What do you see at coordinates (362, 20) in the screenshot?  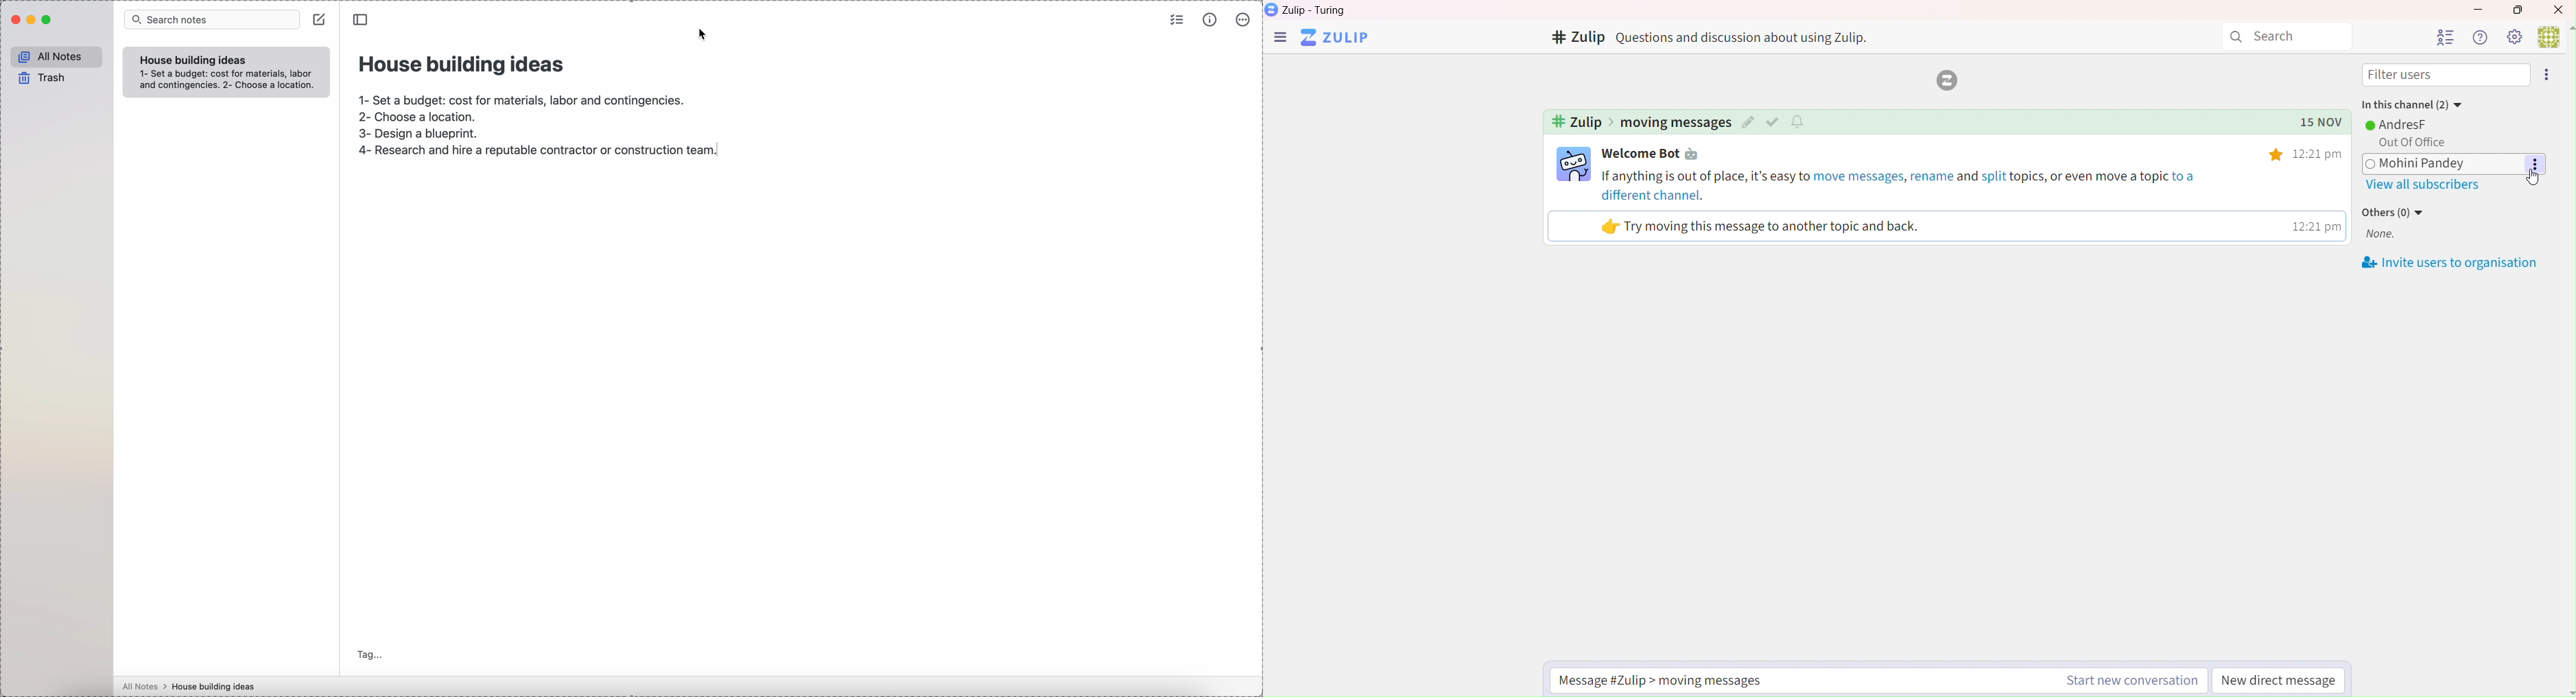 I see `toggle sidebar` at bounding box center [362, 20].